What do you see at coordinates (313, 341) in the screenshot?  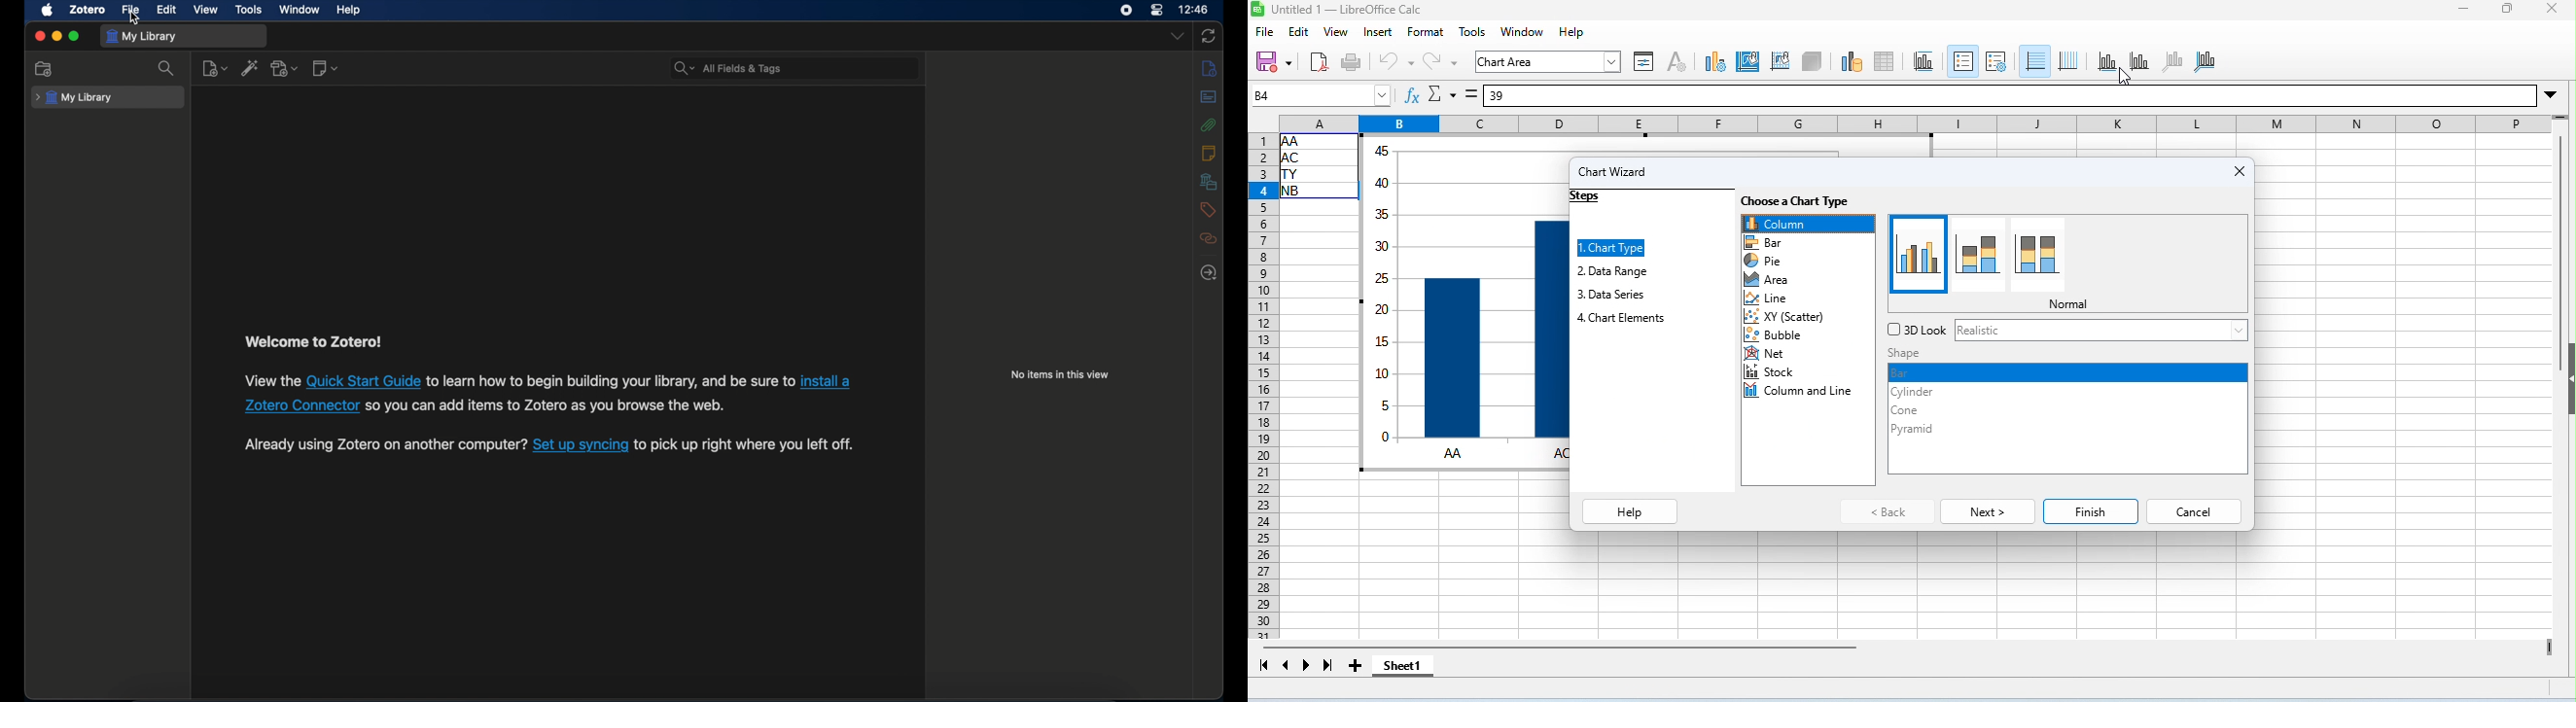 I see `welcome to zotero` at bounding box center [313, 341].